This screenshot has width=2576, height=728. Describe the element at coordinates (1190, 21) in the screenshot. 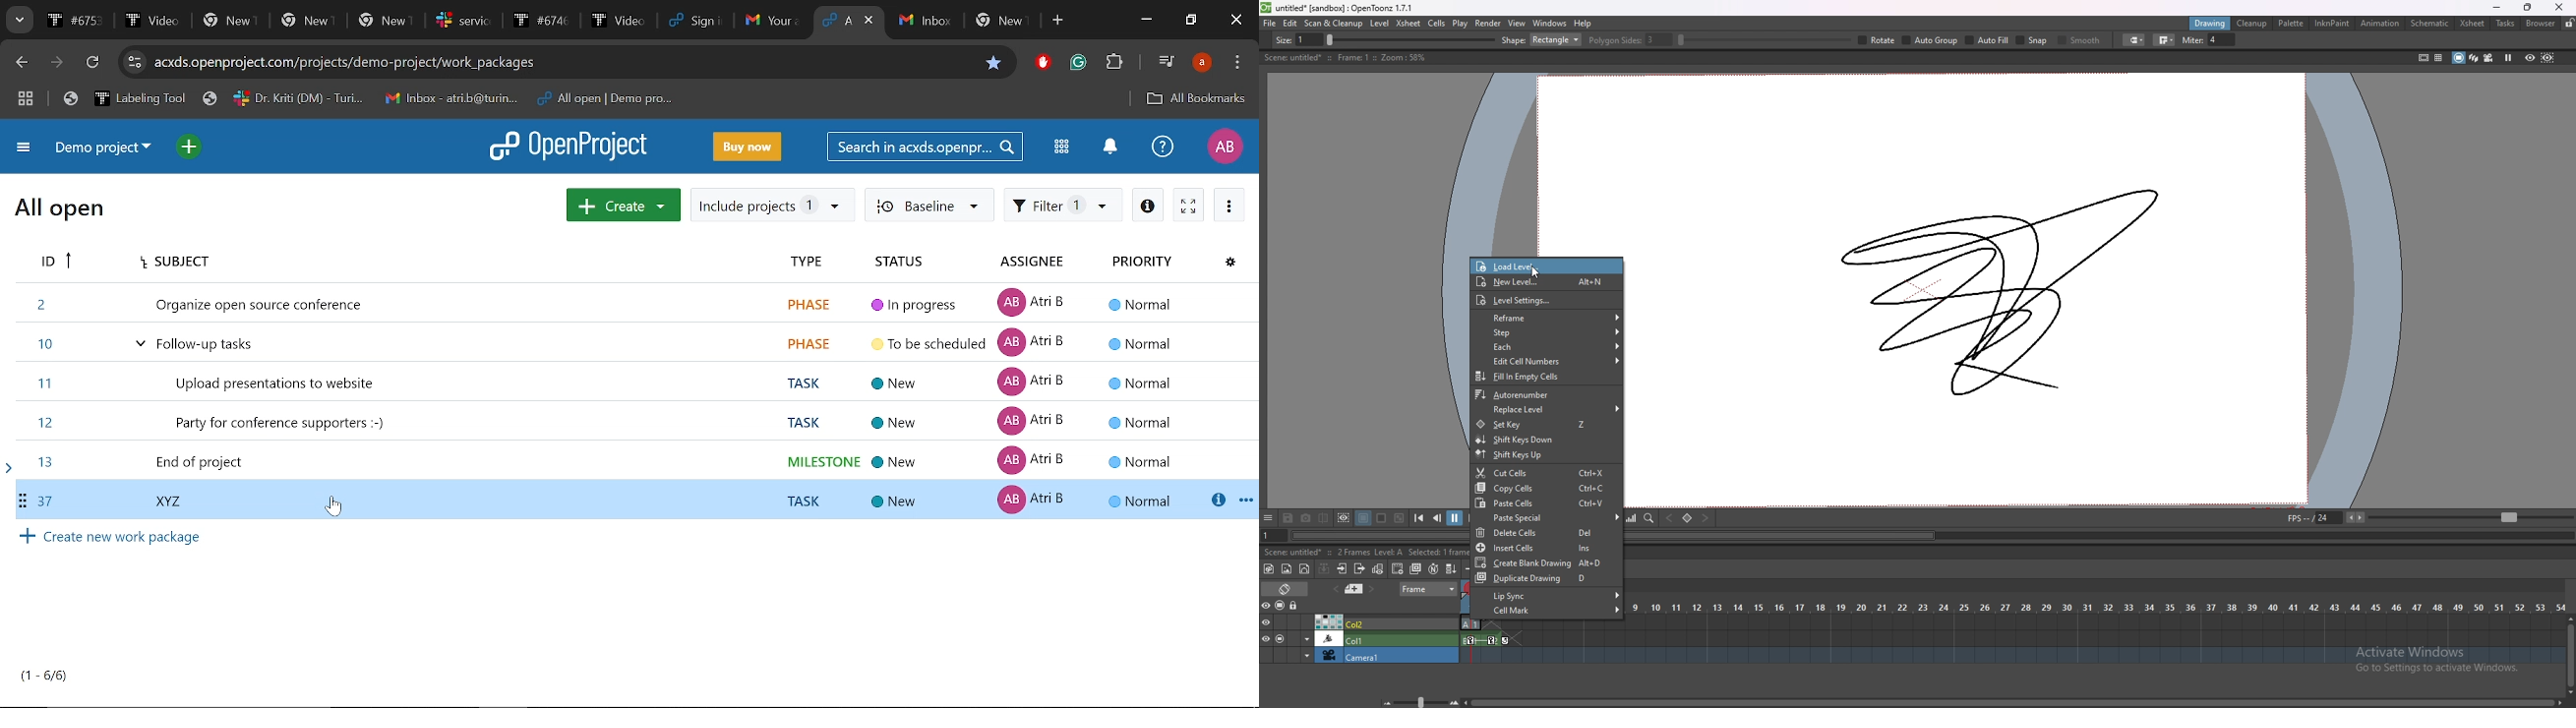

I see `Restore down` at that location.